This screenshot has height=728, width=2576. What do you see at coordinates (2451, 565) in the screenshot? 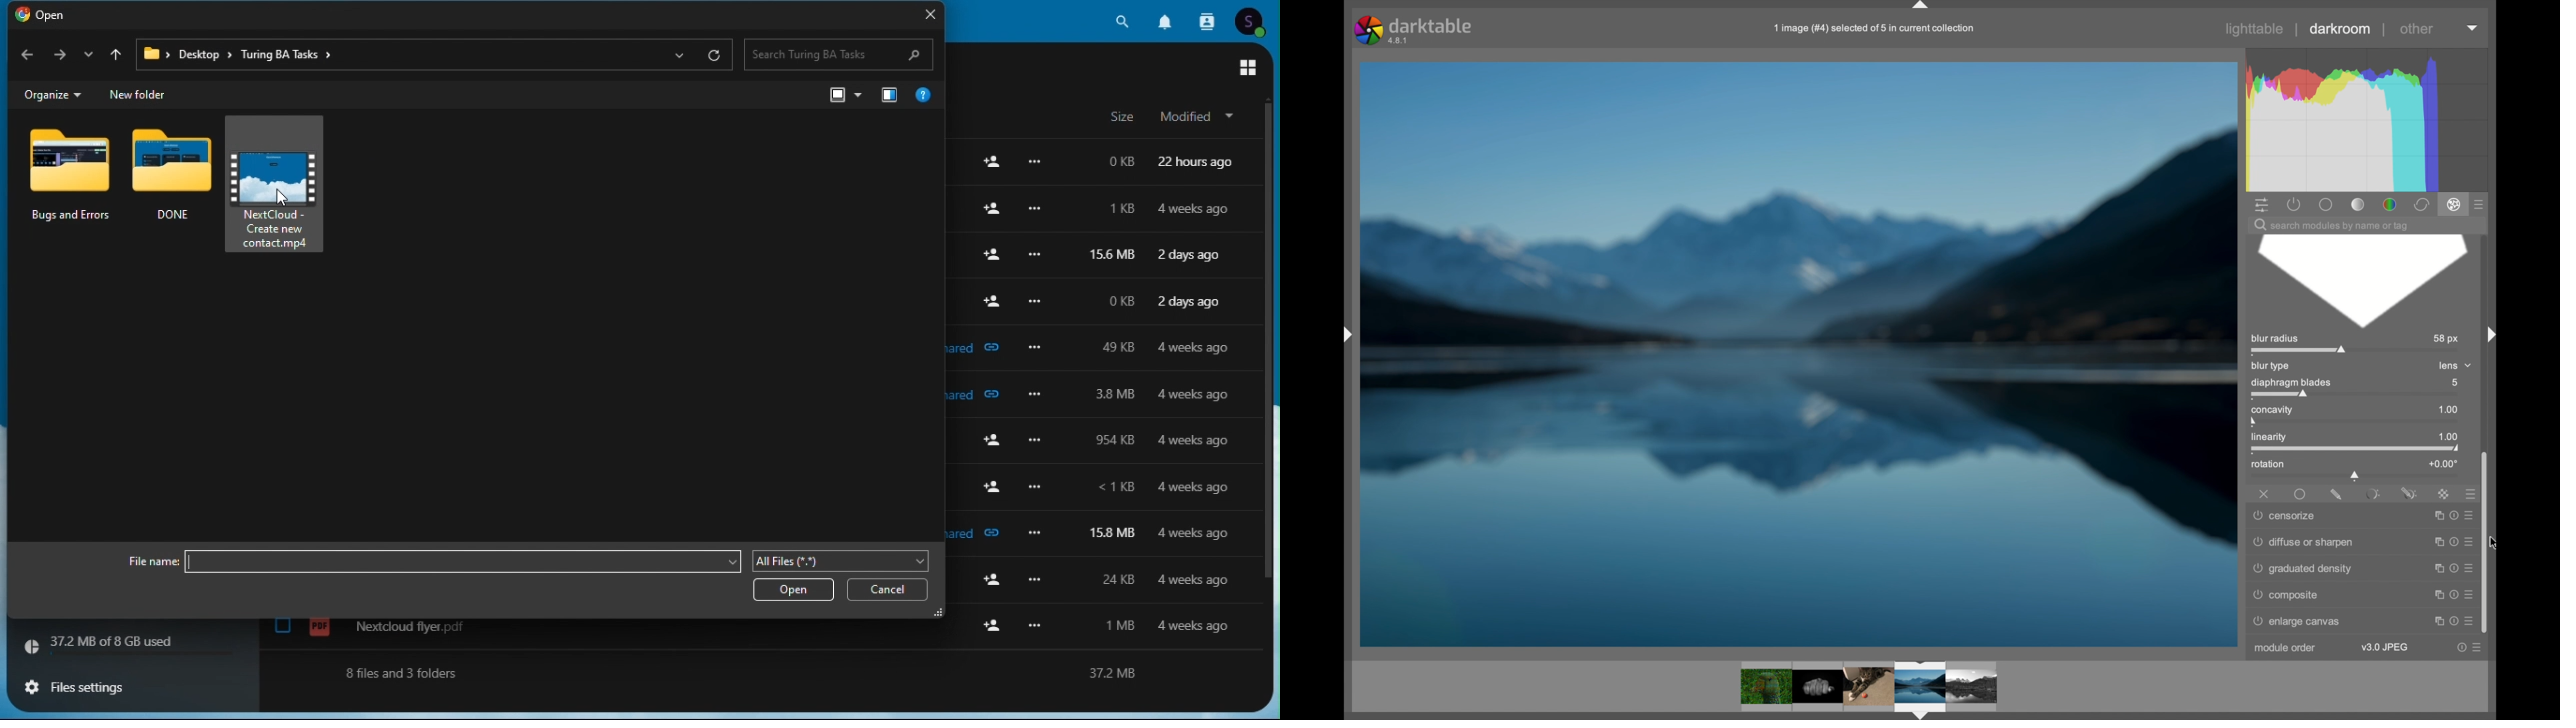
I see `Help` at bounding box center [2451, 565].